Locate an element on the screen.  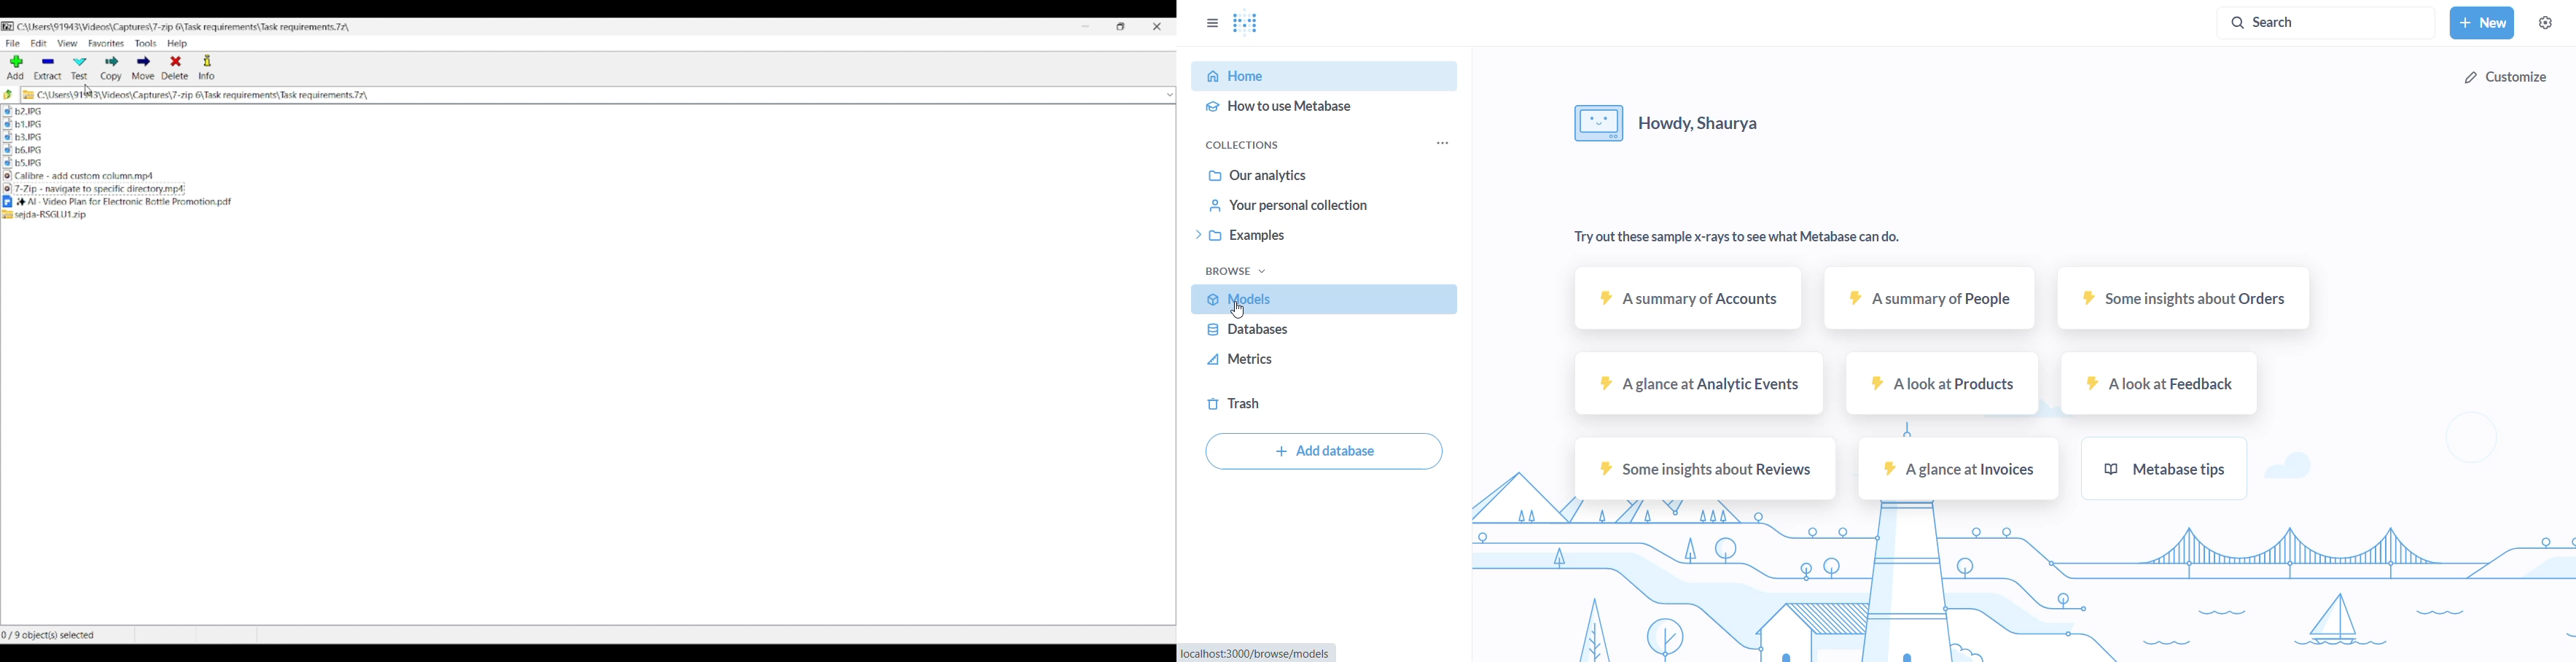
Add is located at coordinates (15, 67).